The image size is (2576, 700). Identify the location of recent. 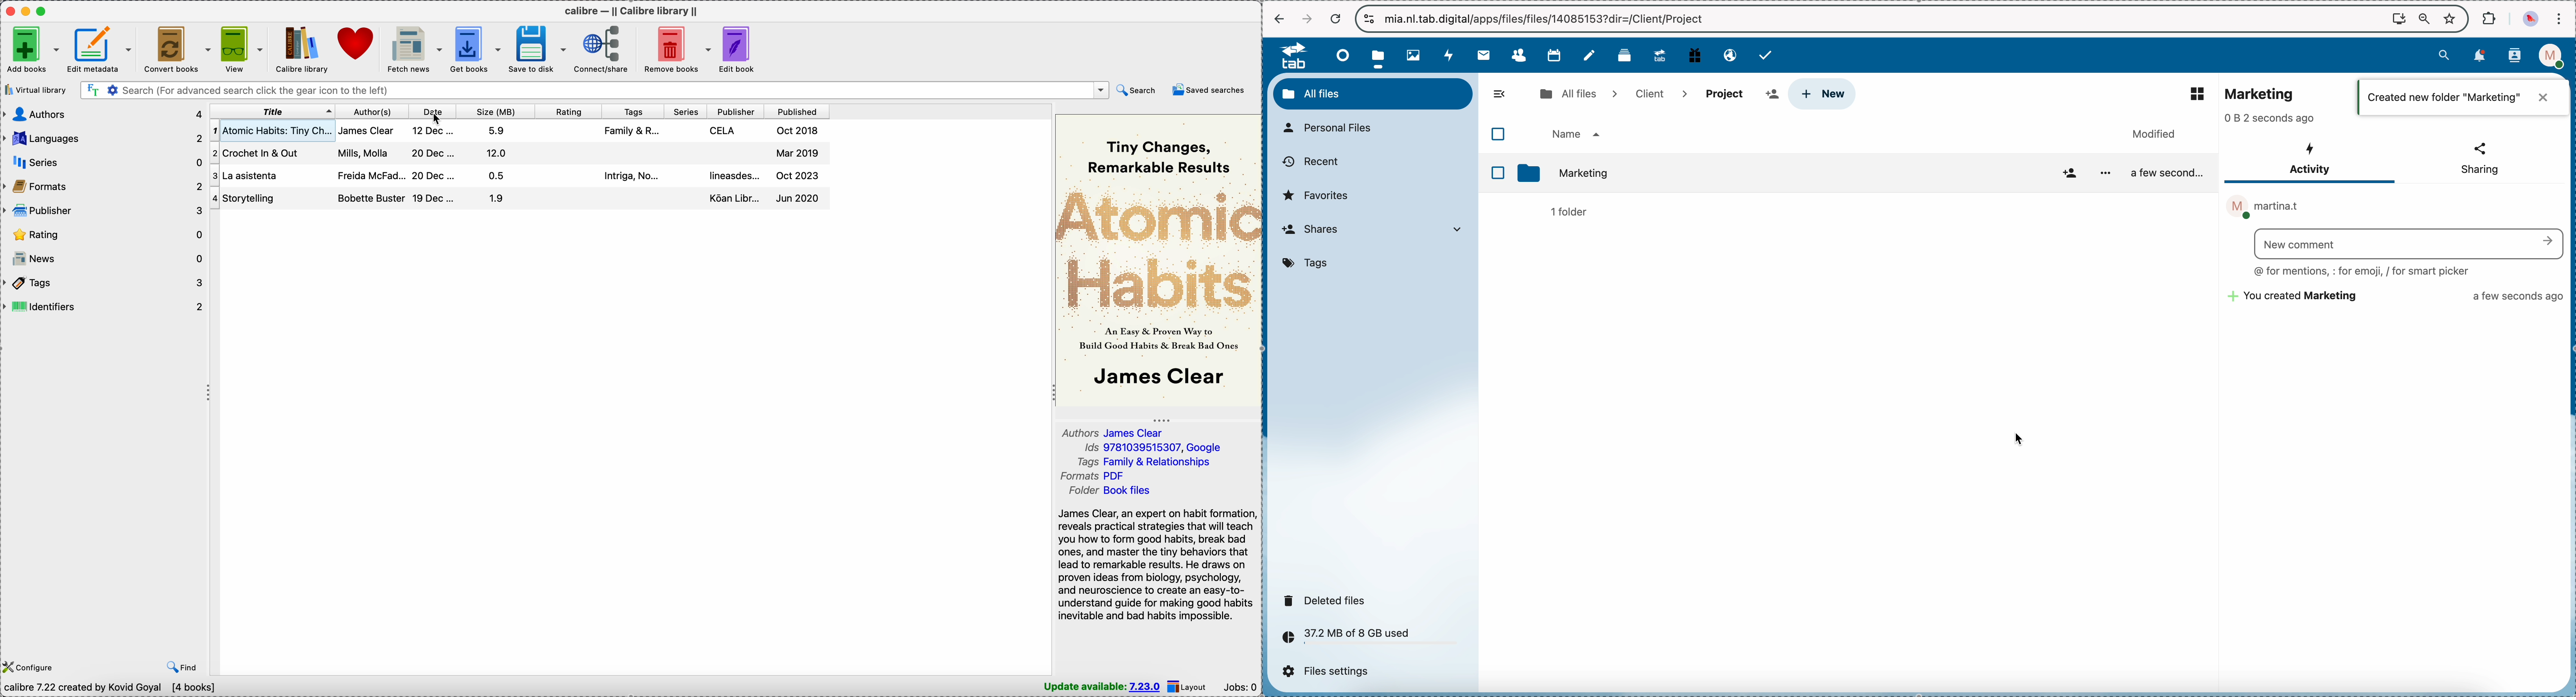
(1310, 162).